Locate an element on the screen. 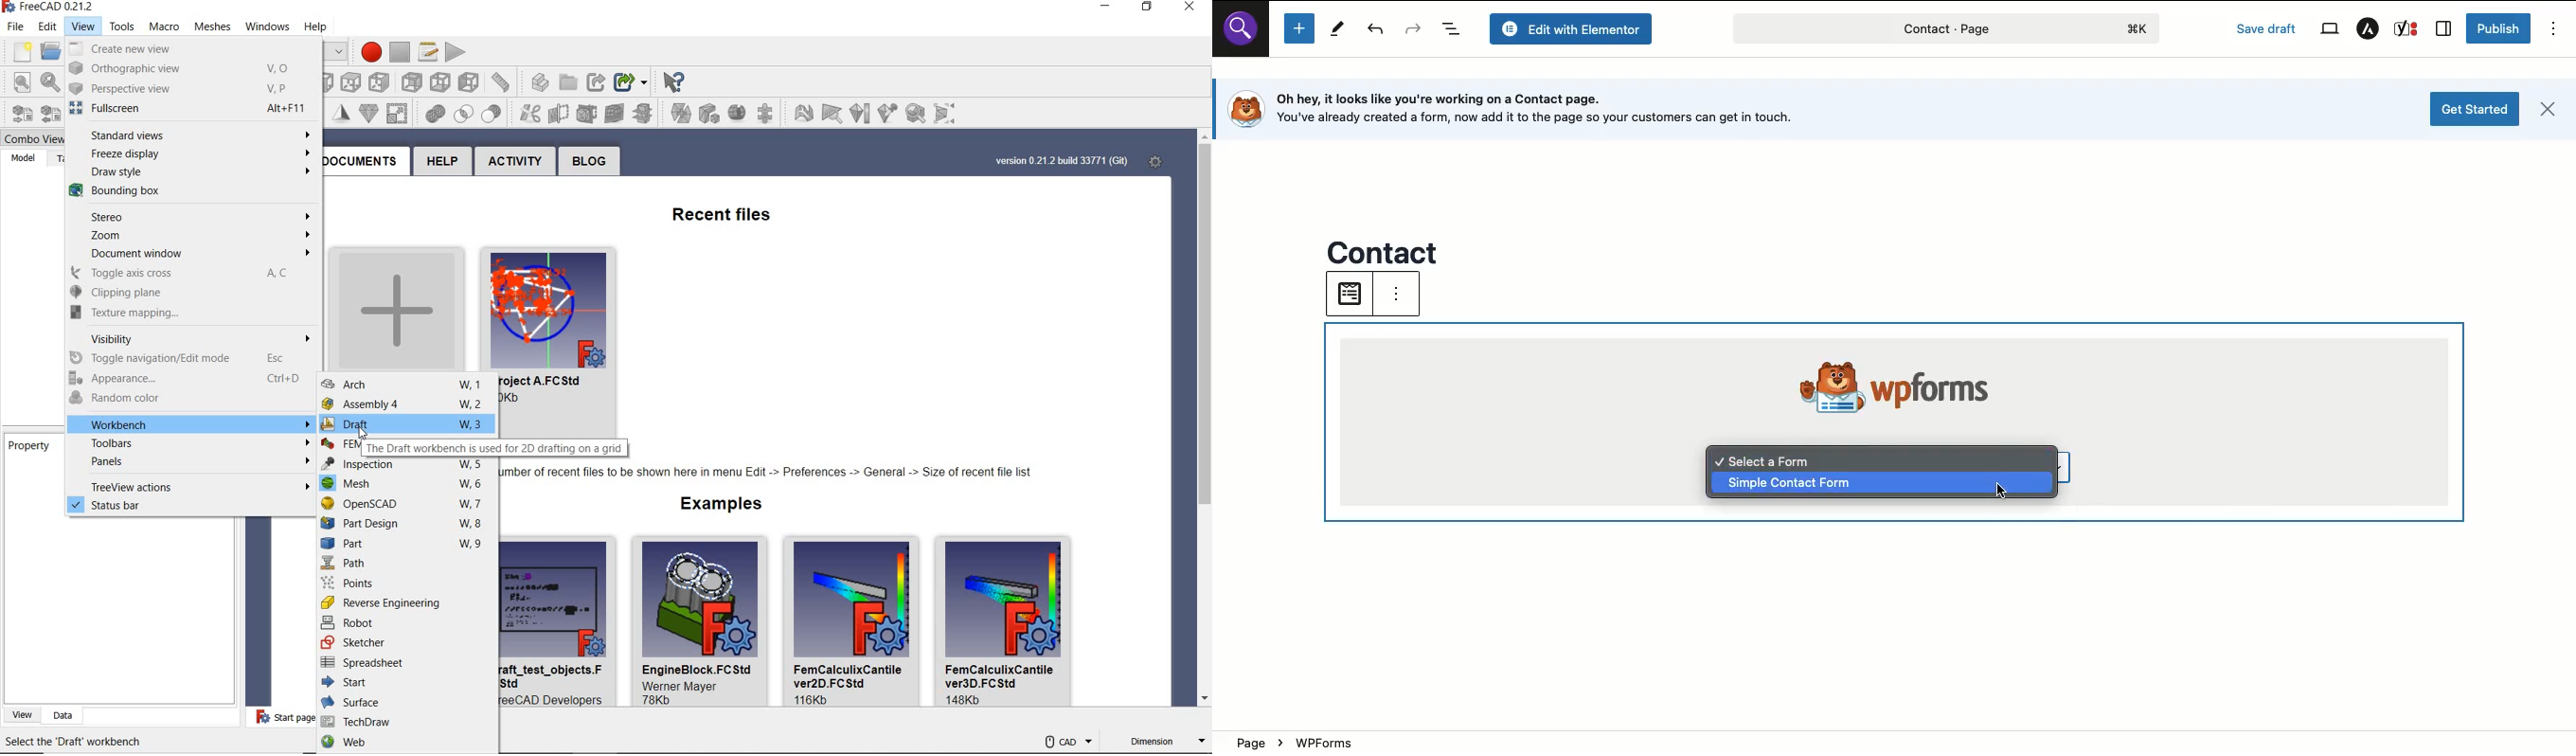 The height and width of the screenshot is (756, 2576). what's this? is located at coordinates (633, 79).